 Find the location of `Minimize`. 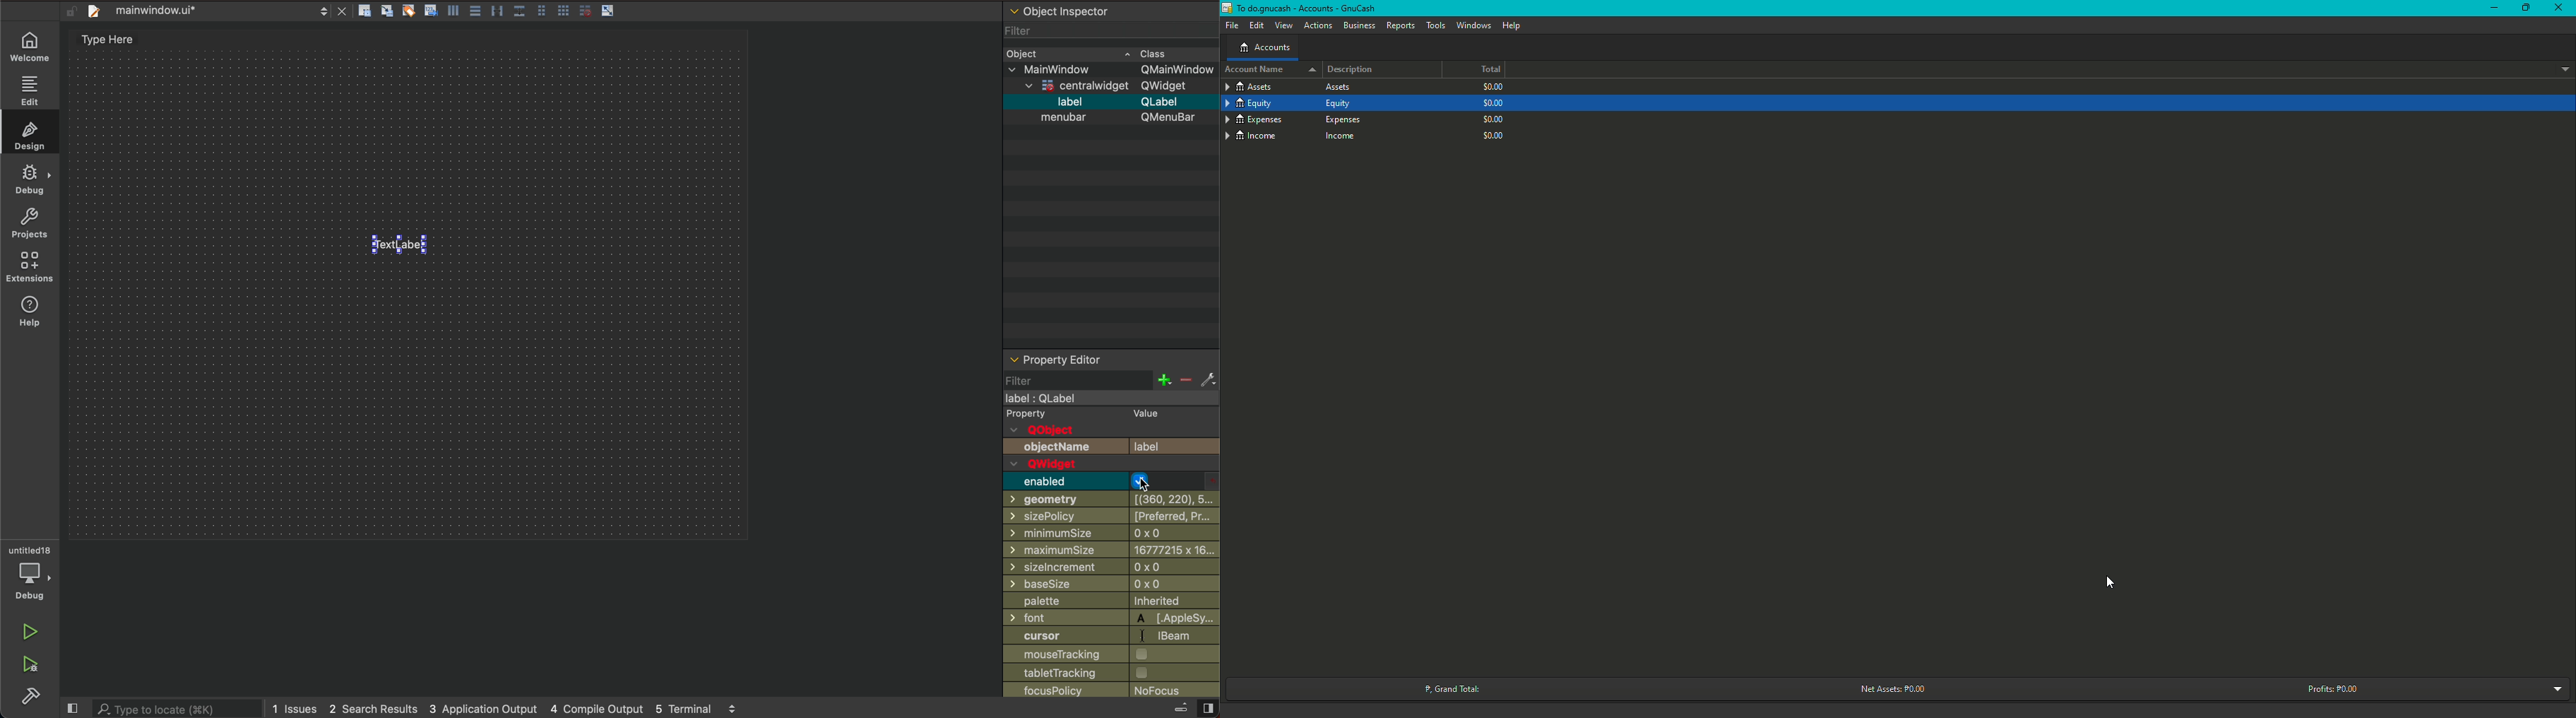

Minimize is located at coordinates (2489, 8).